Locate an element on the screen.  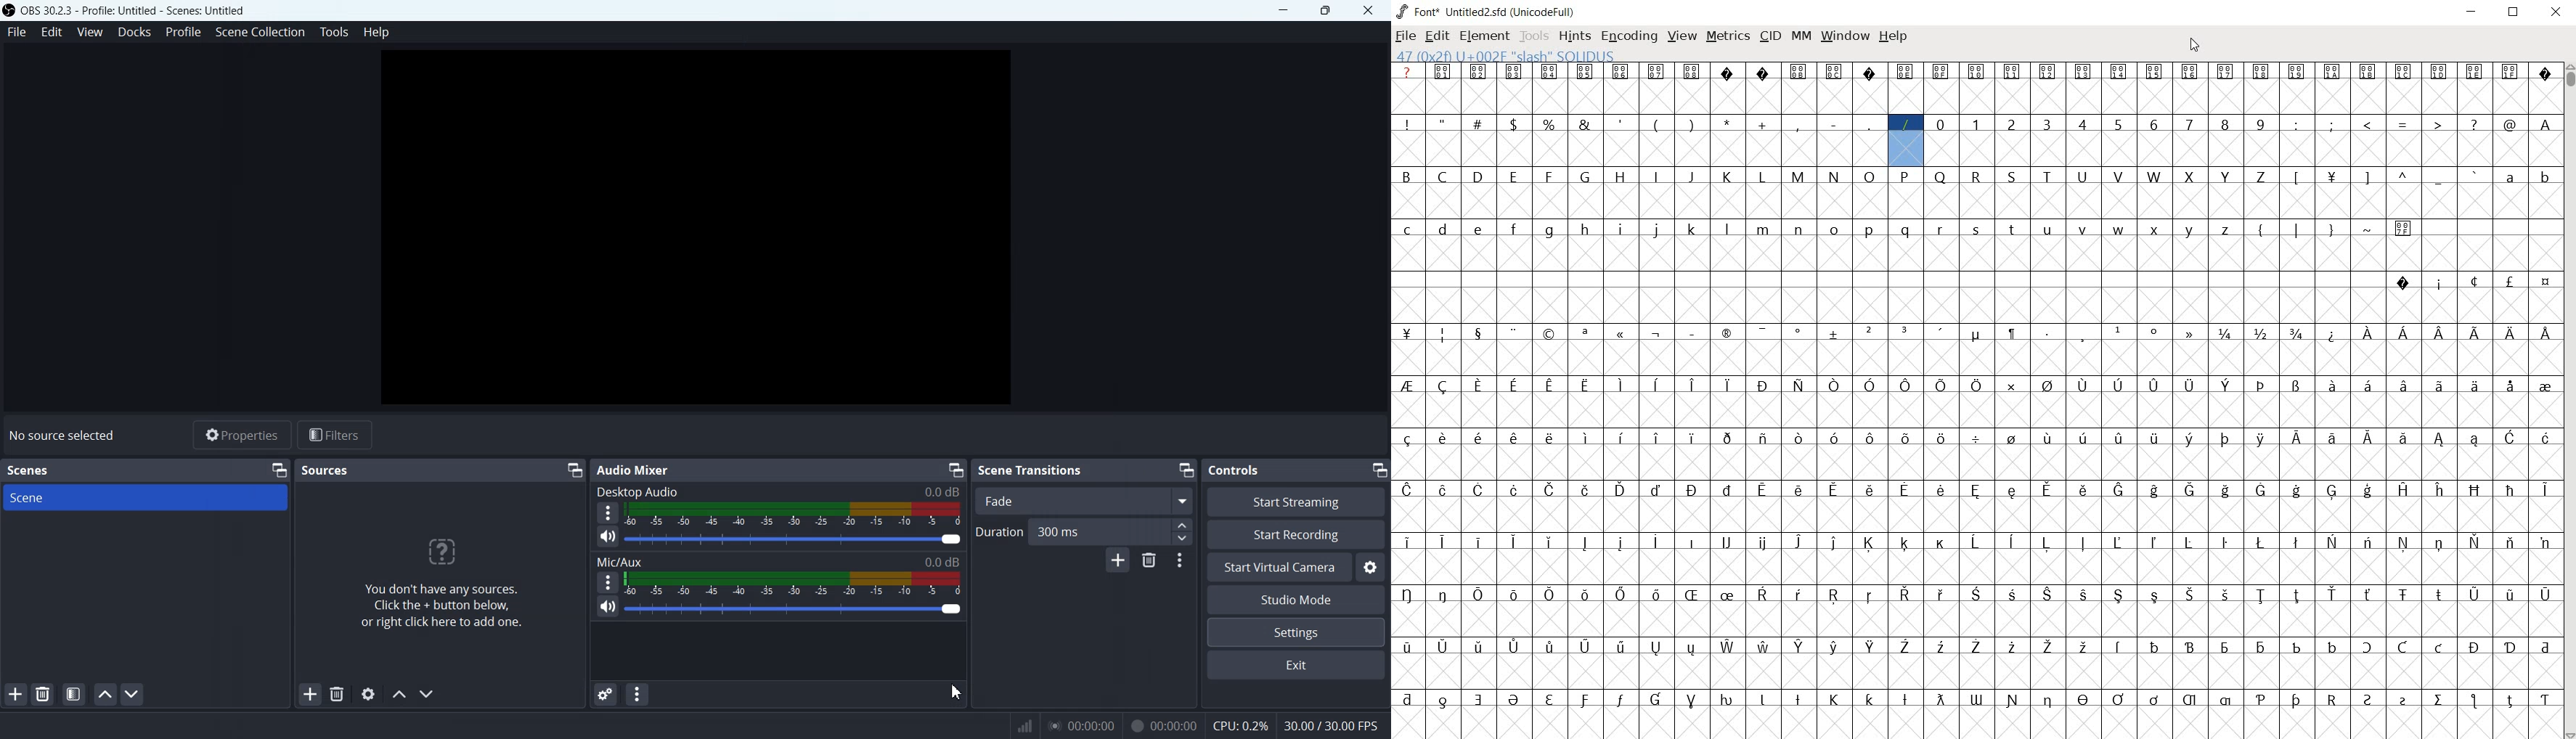
glyph is located at coordinates (2474, 281).